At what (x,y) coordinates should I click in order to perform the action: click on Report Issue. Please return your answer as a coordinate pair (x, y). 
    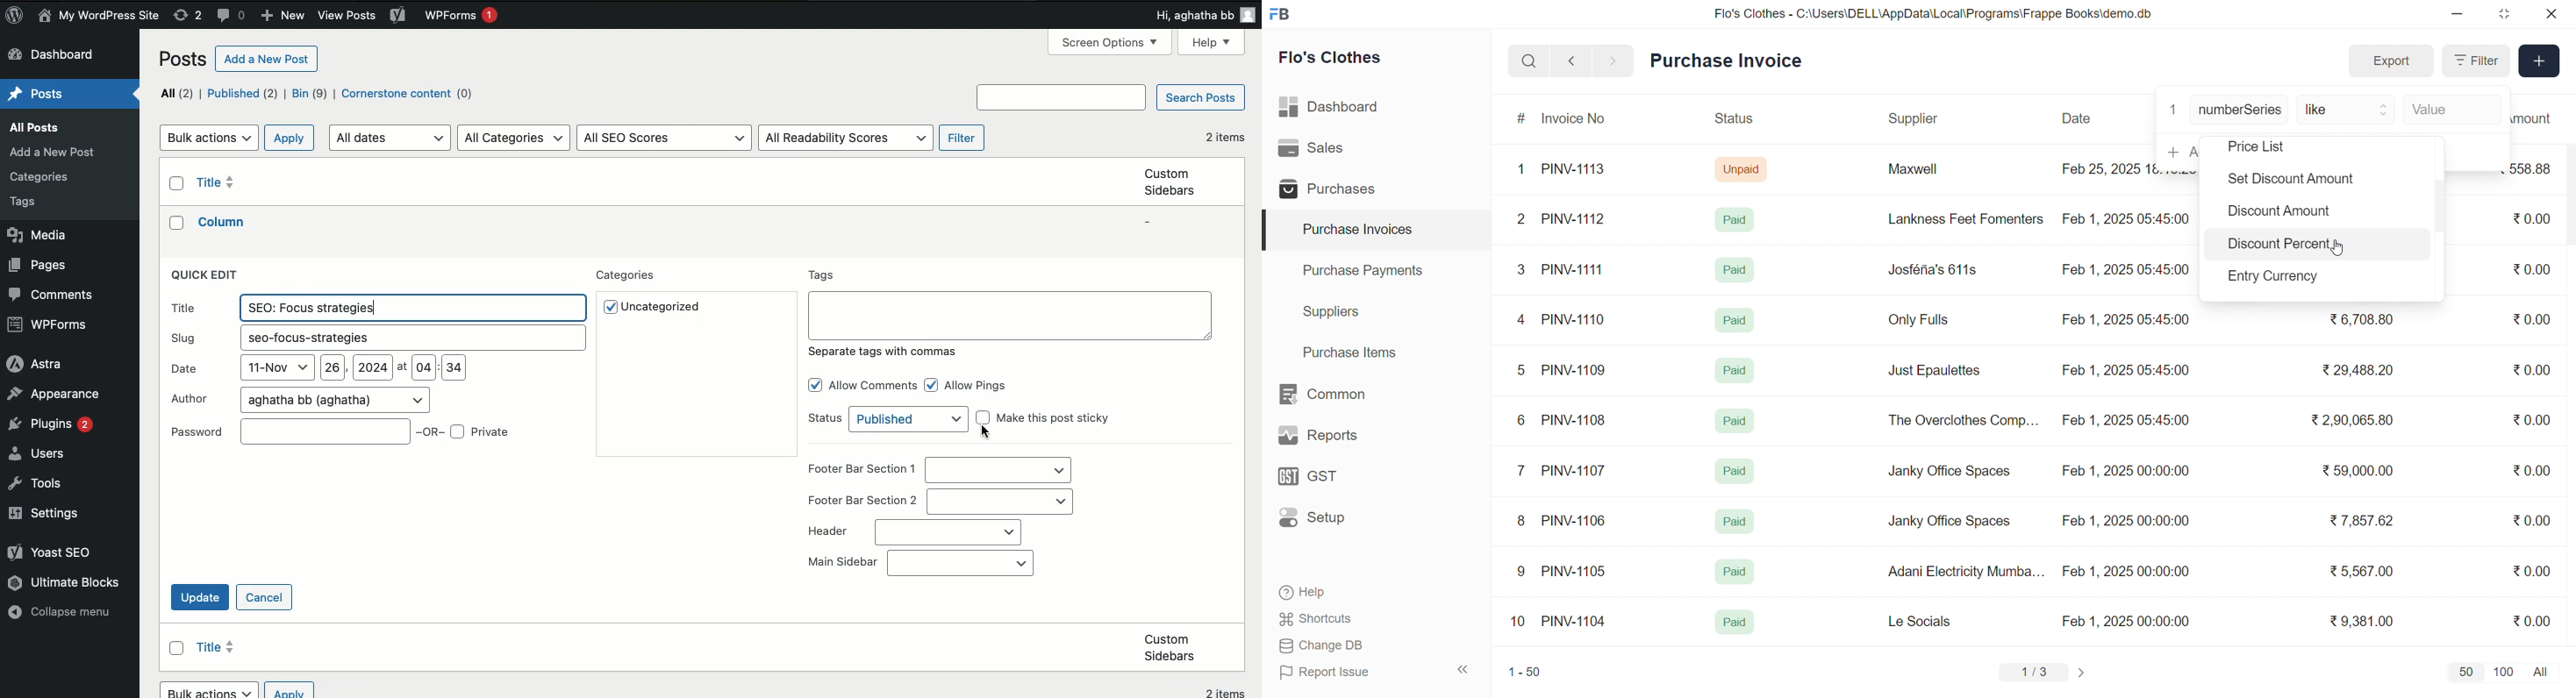
    Looking at the image, I should click on (1347, 672).